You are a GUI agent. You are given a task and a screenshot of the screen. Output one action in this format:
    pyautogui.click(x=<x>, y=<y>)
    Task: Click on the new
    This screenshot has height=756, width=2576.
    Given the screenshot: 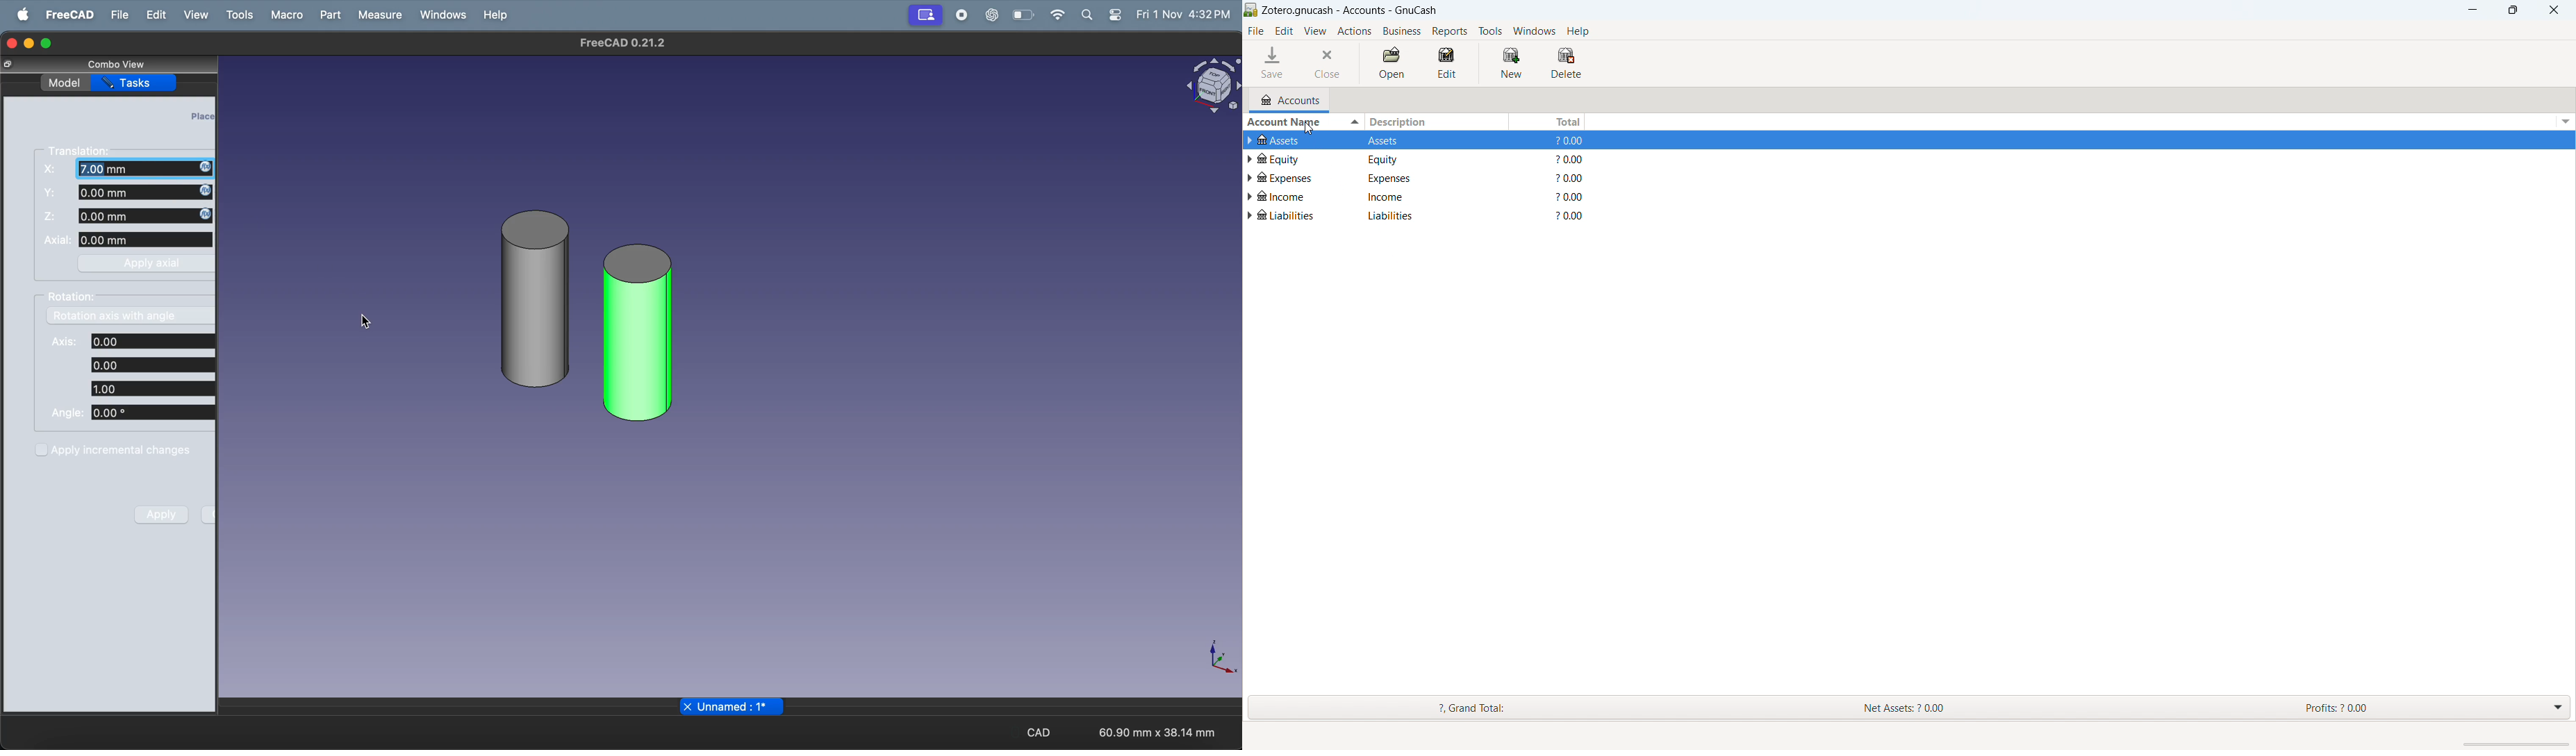 What is the action you would take?
    pyautogui.click(x=1512, y=64)
    